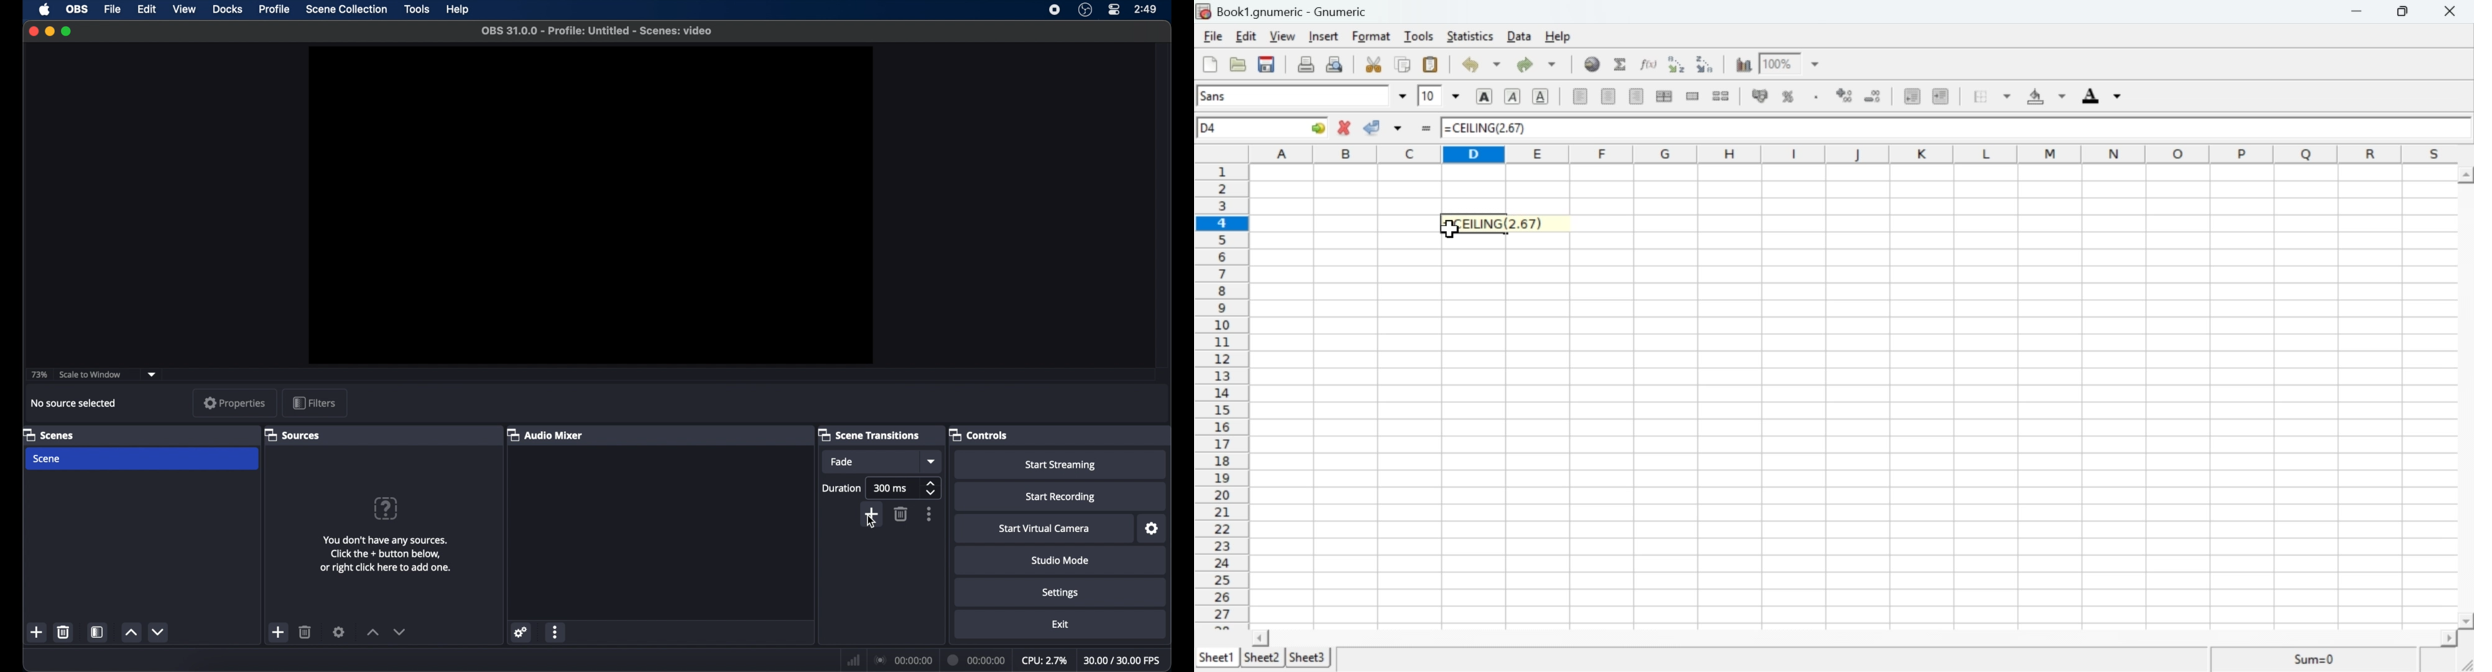 The height and width of the screenshot is (672, 2492). What do you see at coordinates (1147, 9) in the screenshot?
I see `time` at bounding box center [1147, 9].